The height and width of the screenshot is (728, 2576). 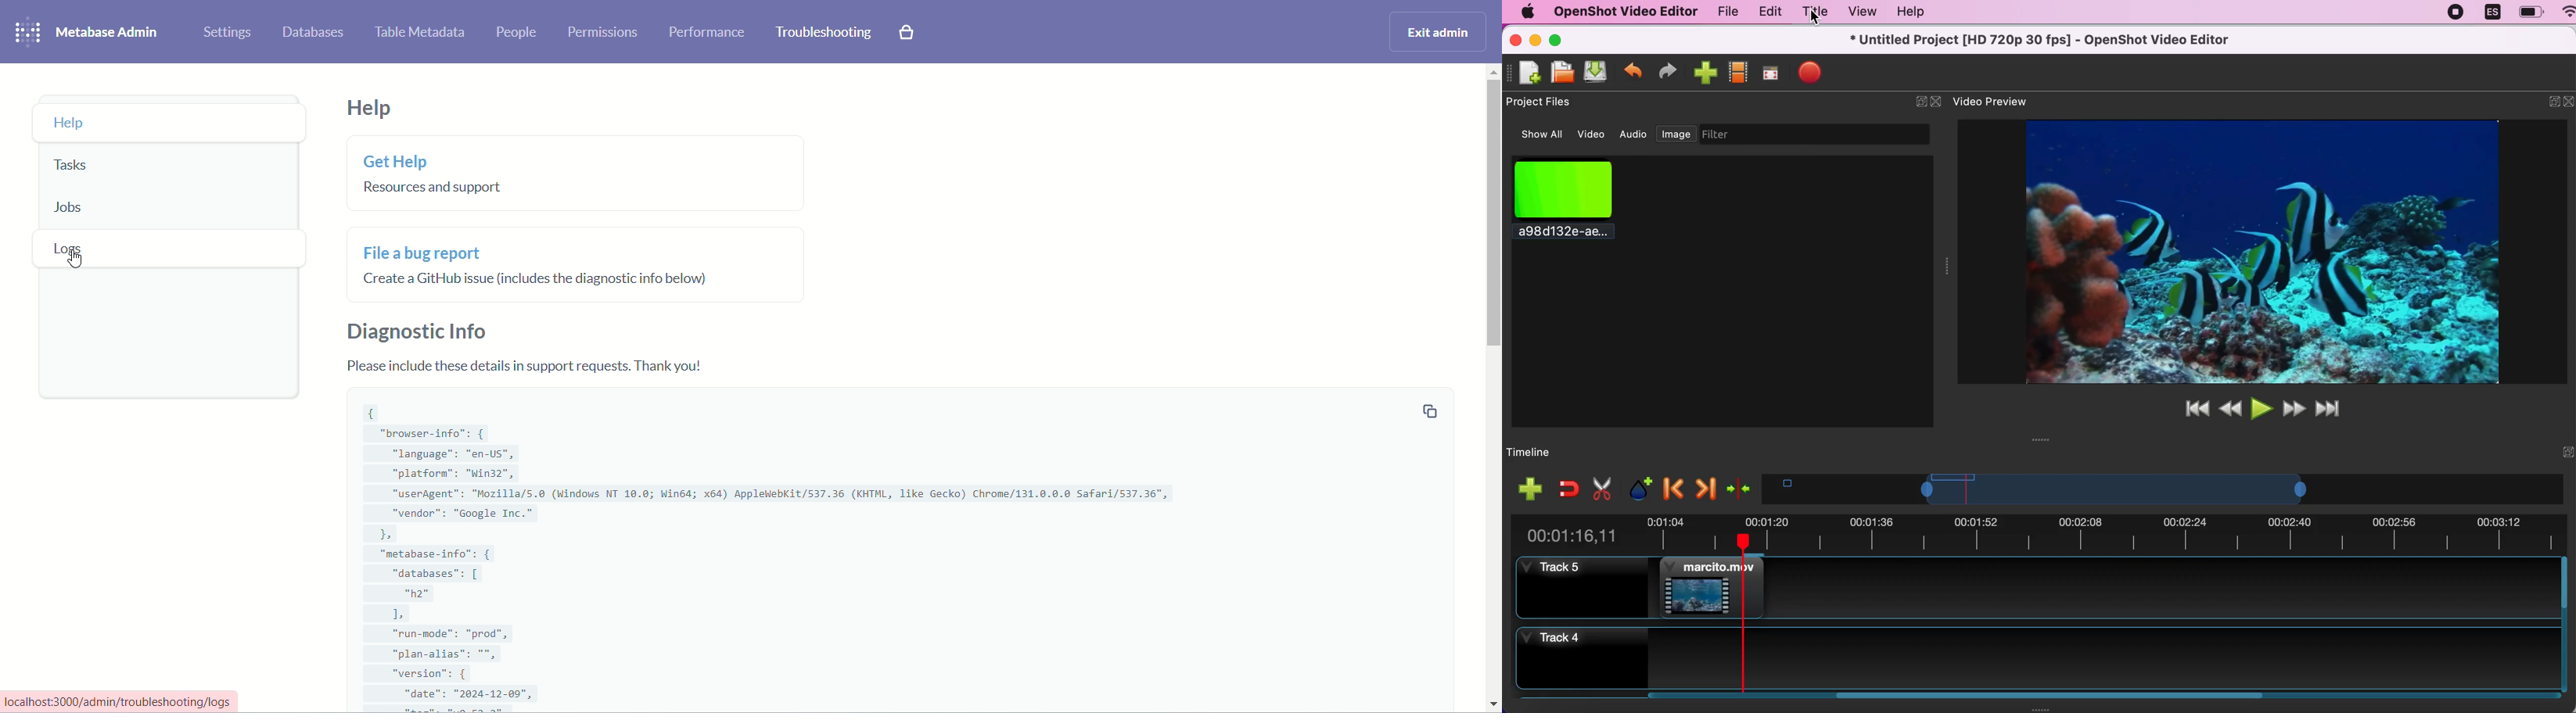 I want to click on jump to start, so click(x=2194, y=408).